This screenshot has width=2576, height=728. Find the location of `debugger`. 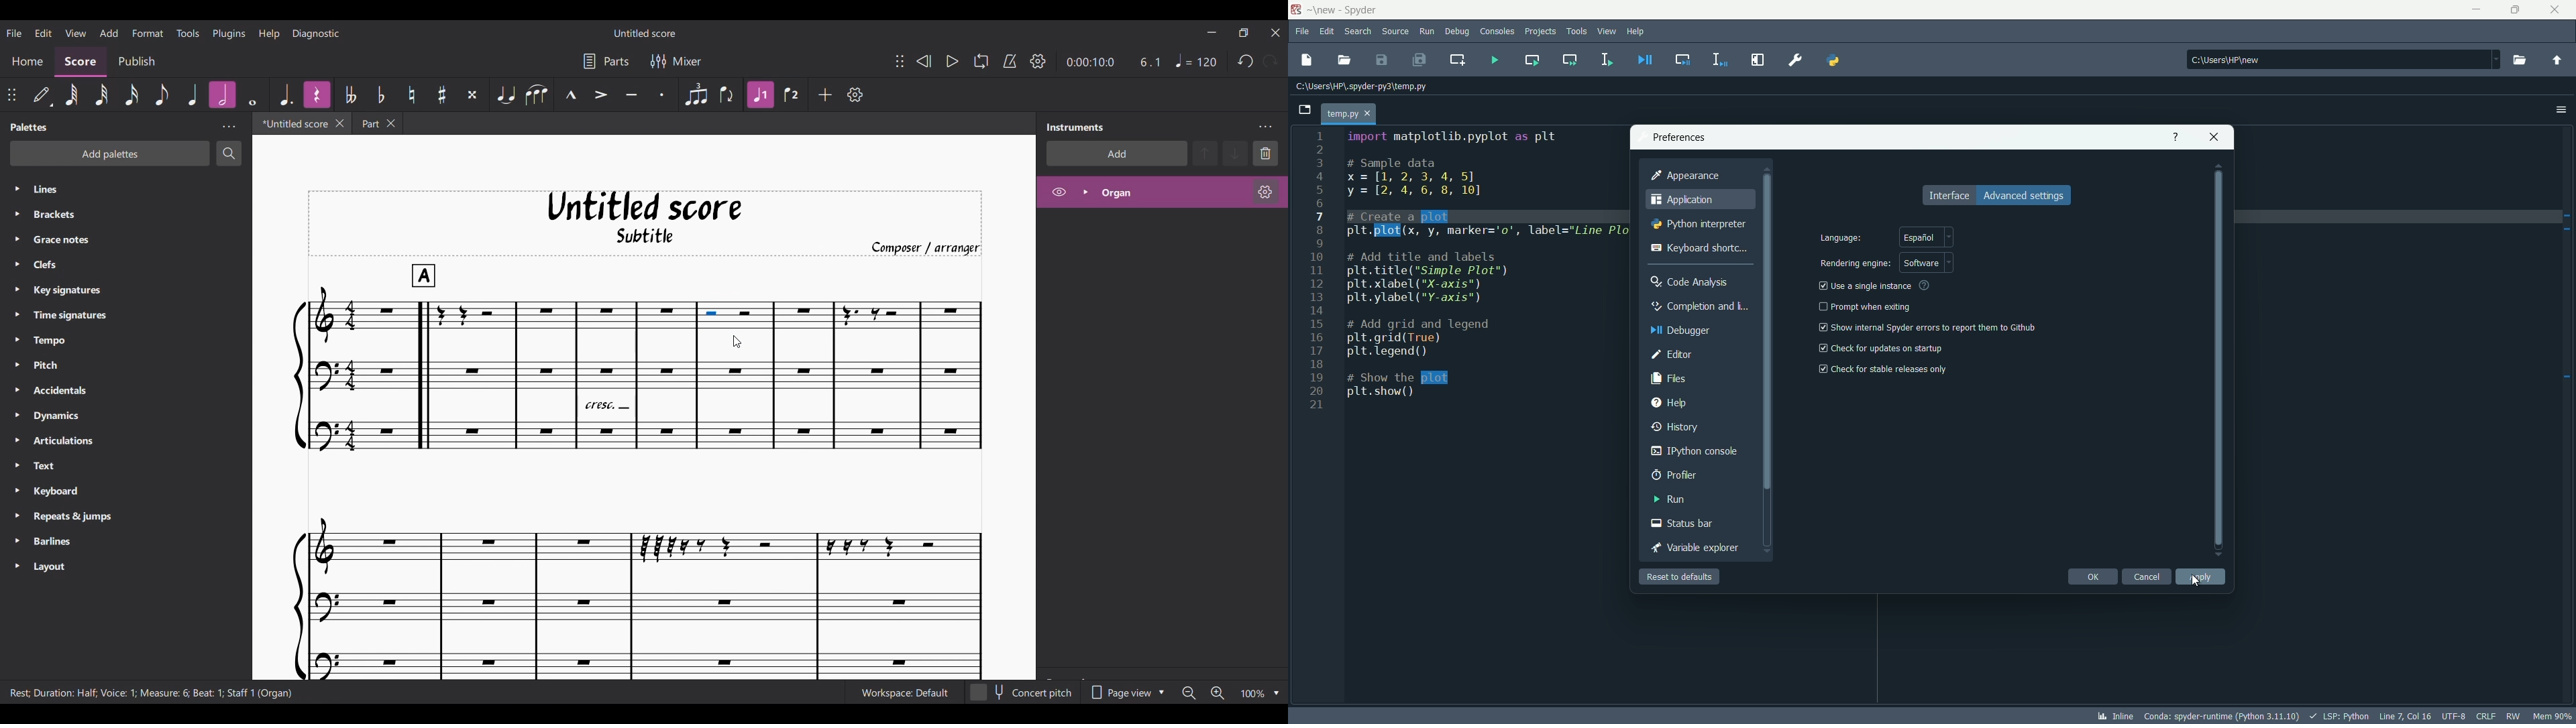

debugger is located at coordinates (1684, 330).